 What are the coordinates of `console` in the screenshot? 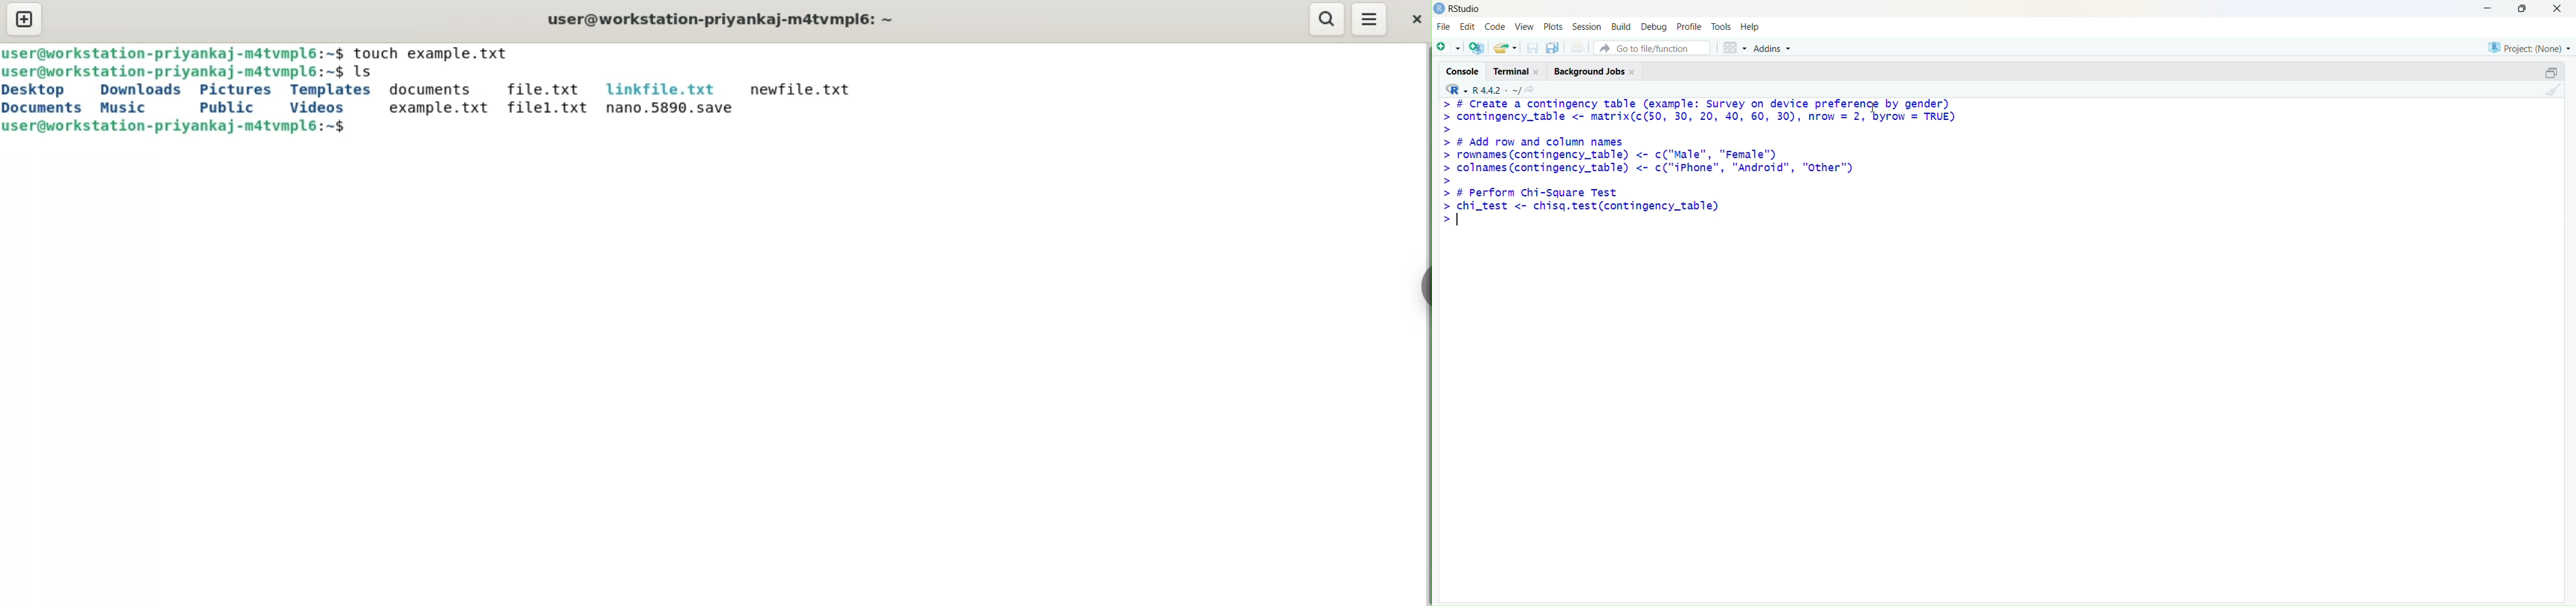 It's located at (1464, 72).